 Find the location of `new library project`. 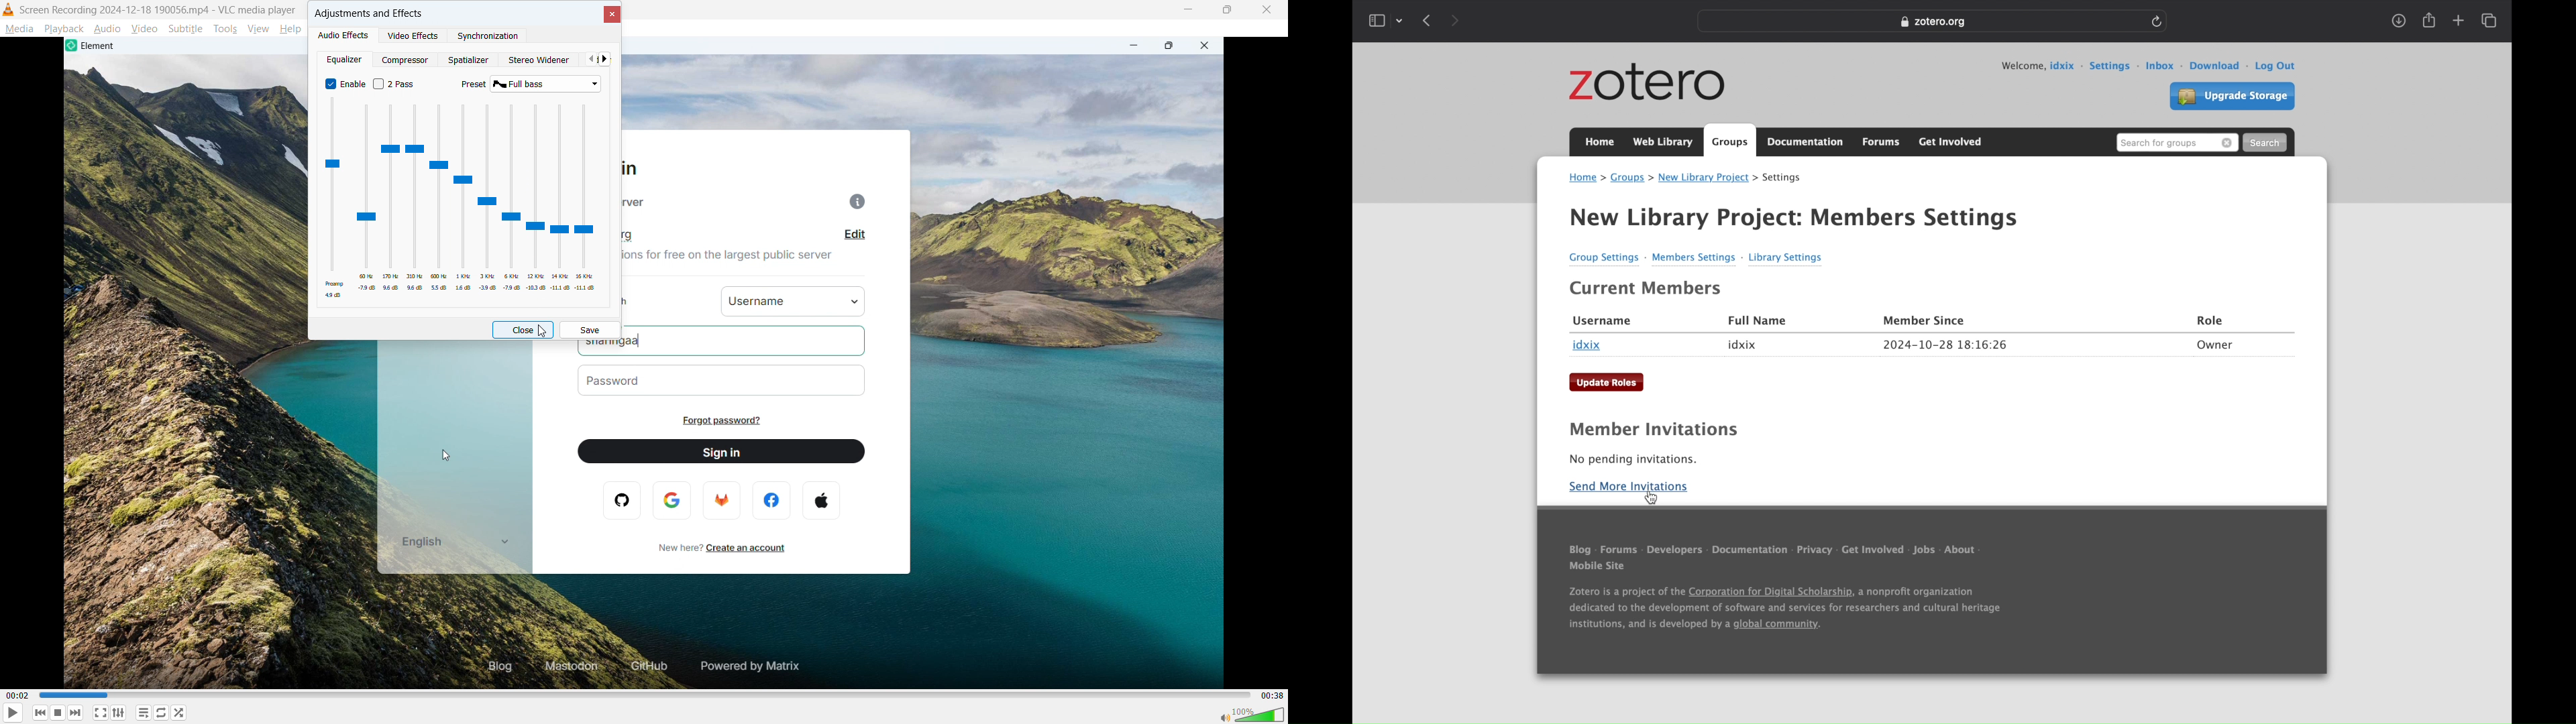

new library project is located at coordinates (1708, 178).